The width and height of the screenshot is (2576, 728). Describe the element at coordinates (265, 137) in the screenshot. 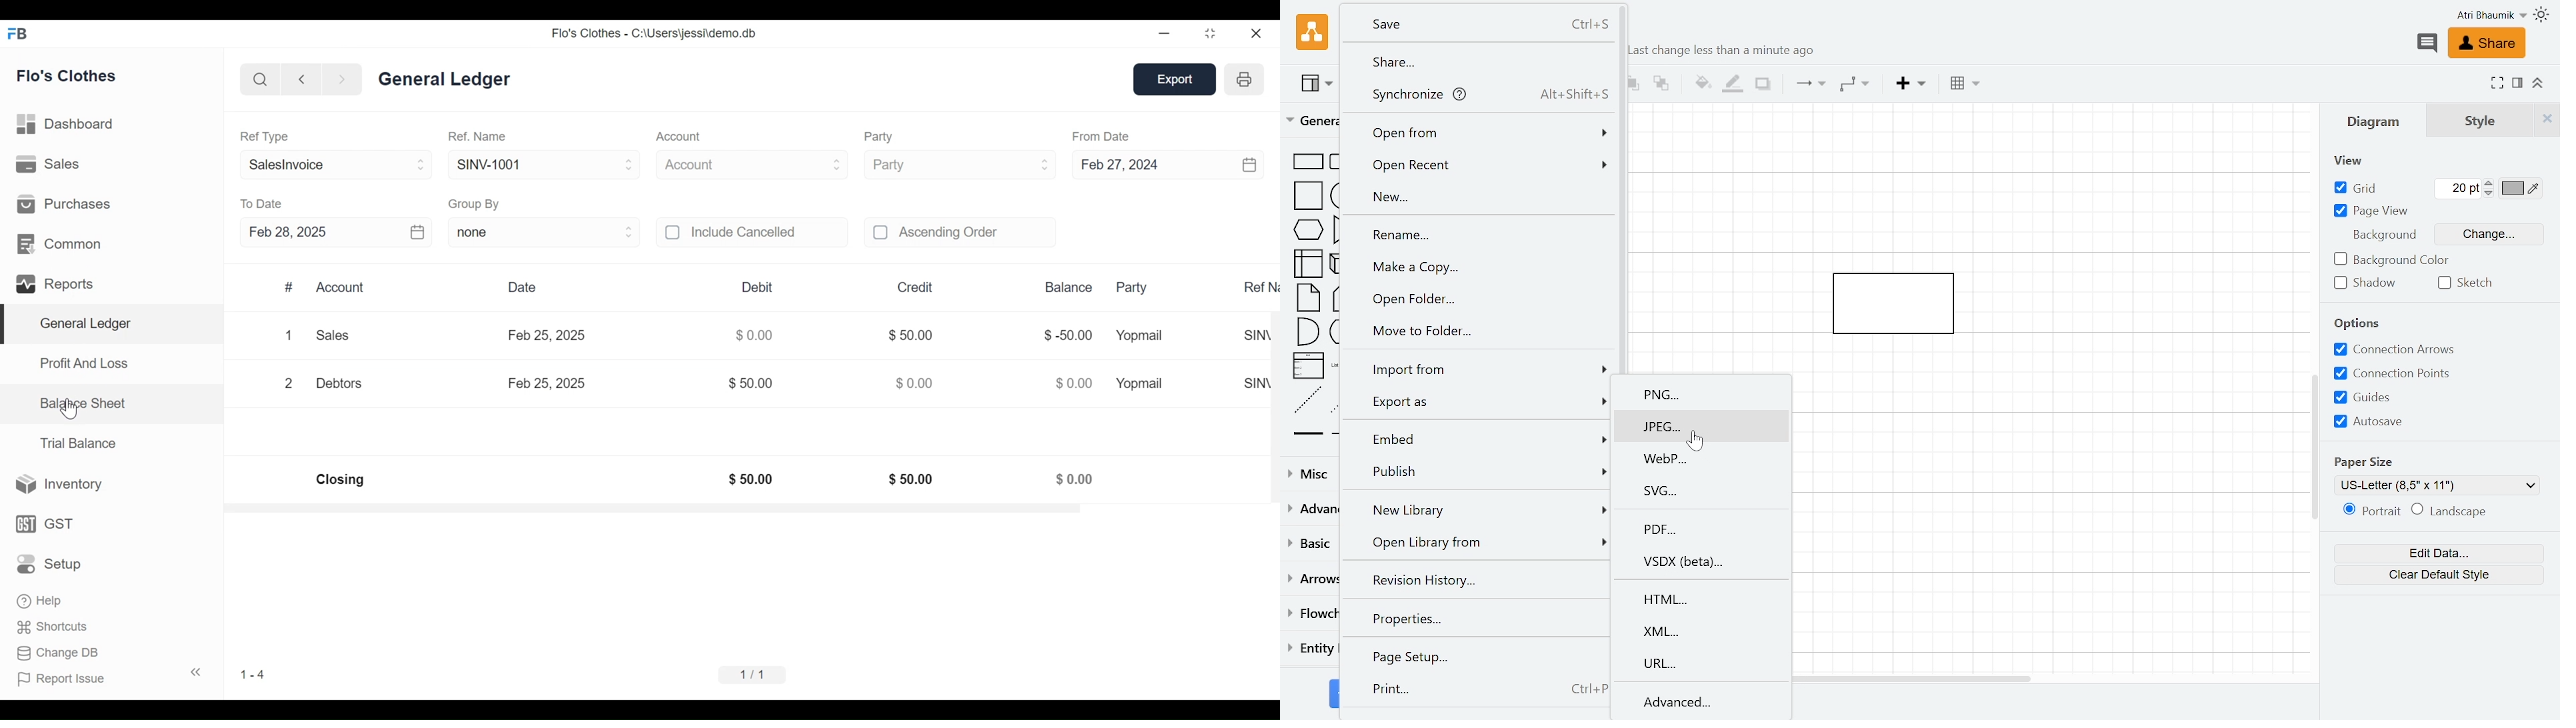

I see `Ref Type` at that location.